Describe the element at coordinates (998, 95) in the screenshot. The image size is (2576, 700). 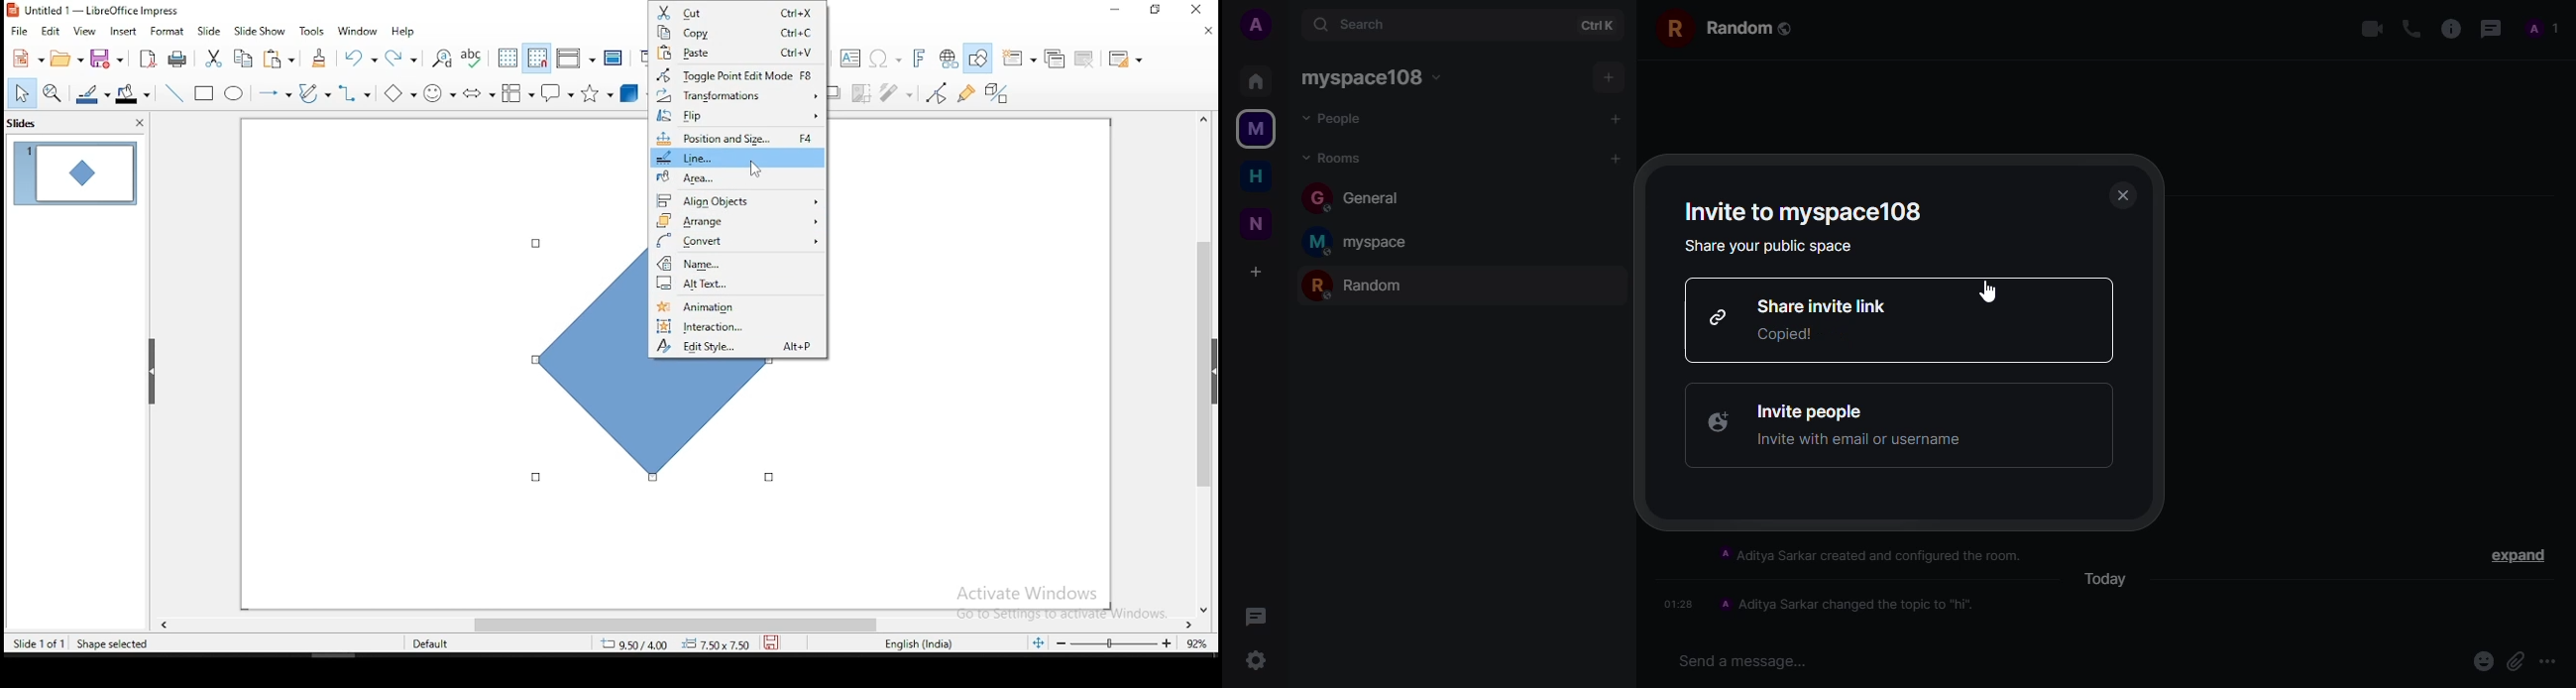
I see `toggle extrusion` at that location.